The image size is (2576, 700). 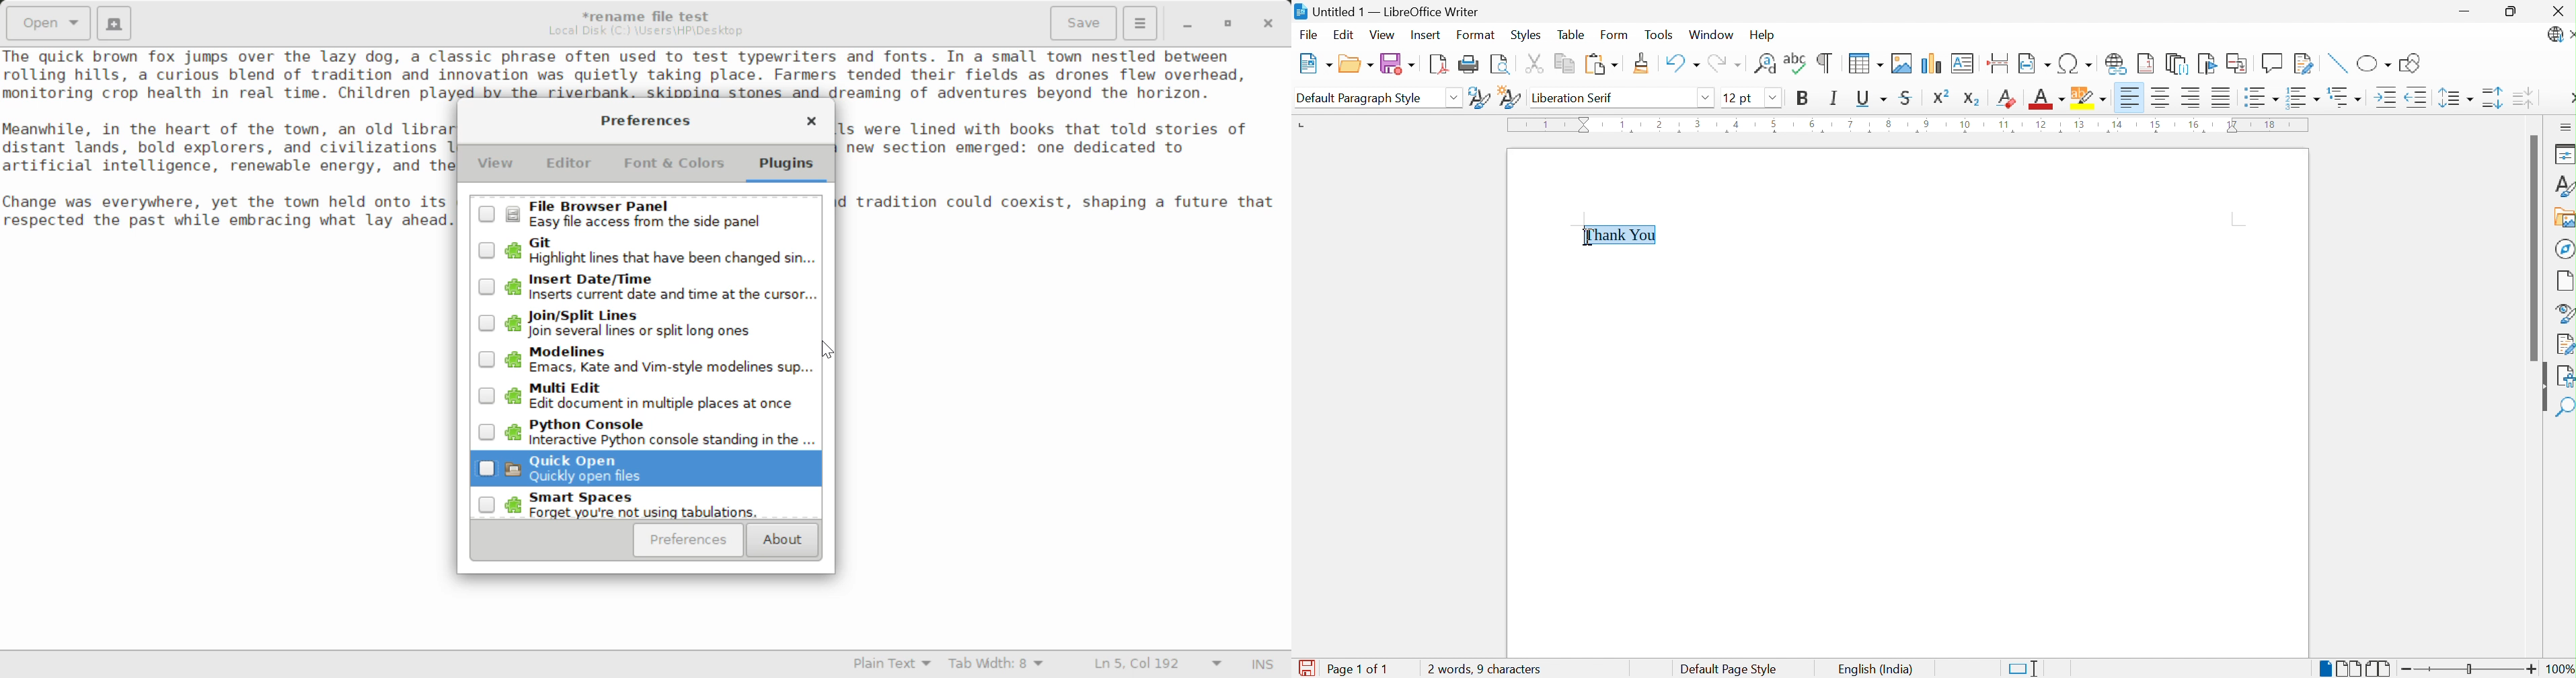 I want to click on Tools, so click(x=1659, y=36).